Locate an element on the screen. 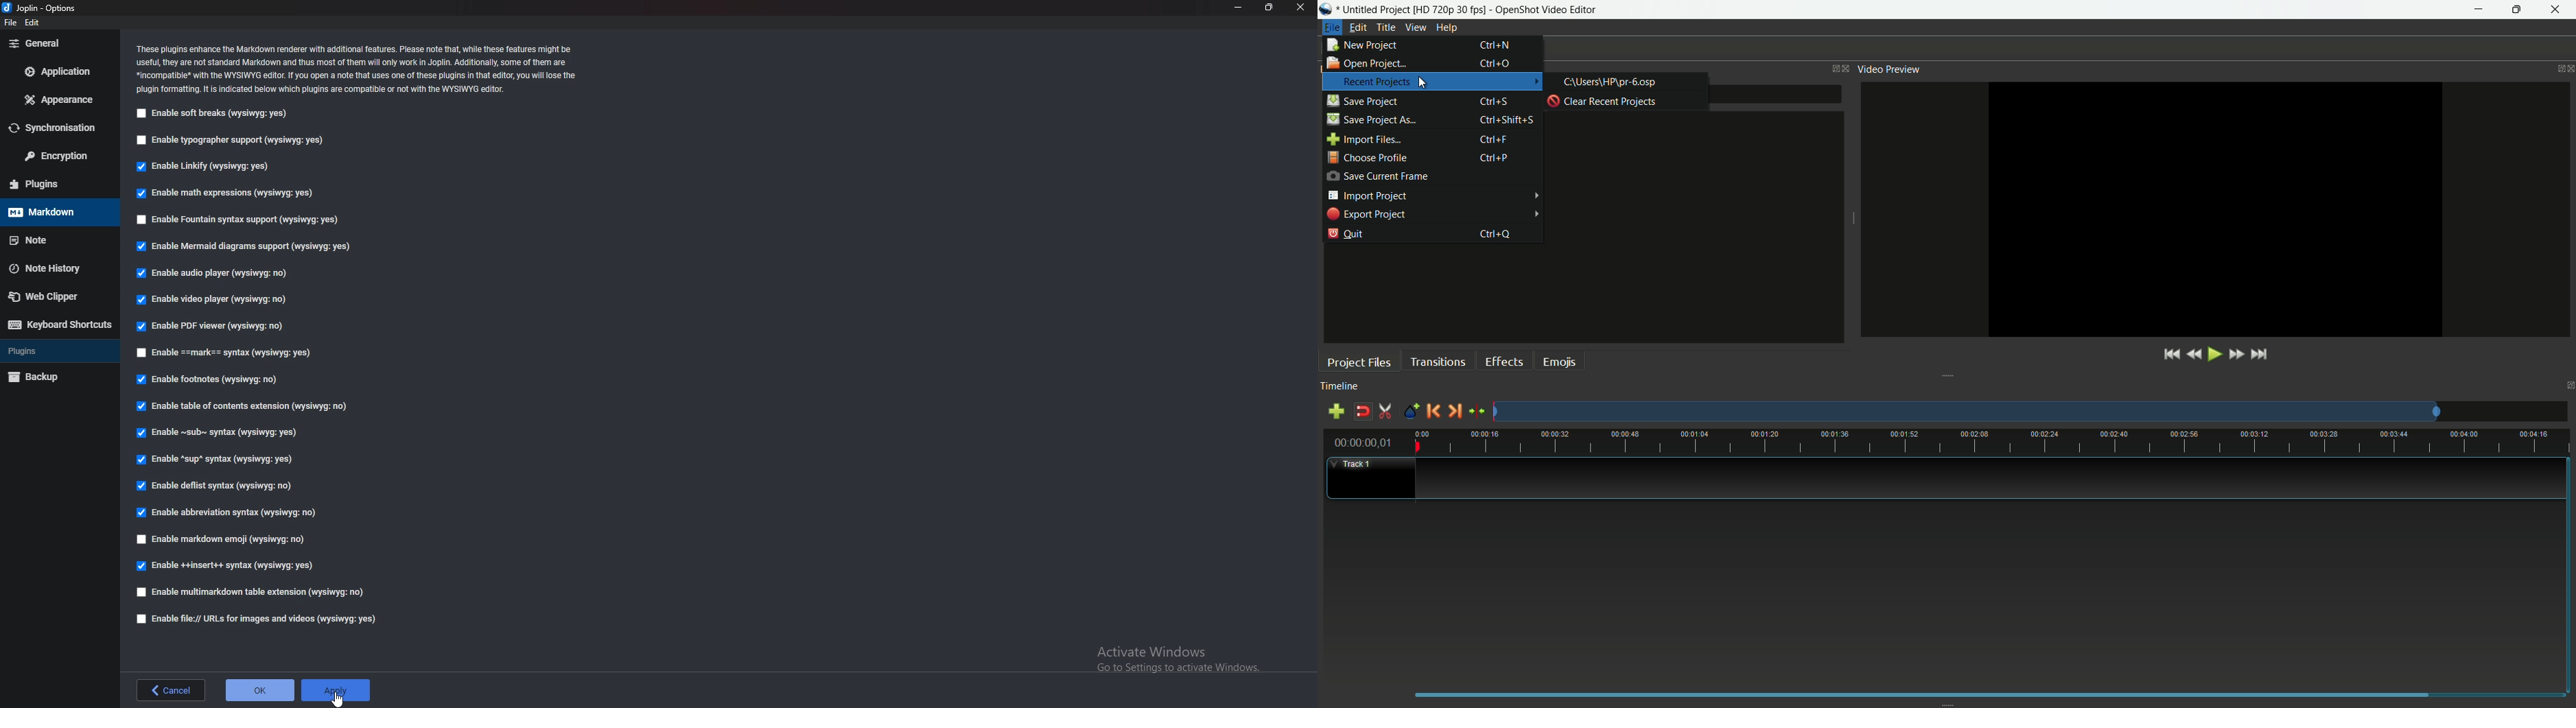  cursor is located at coordinates (1423, 83).